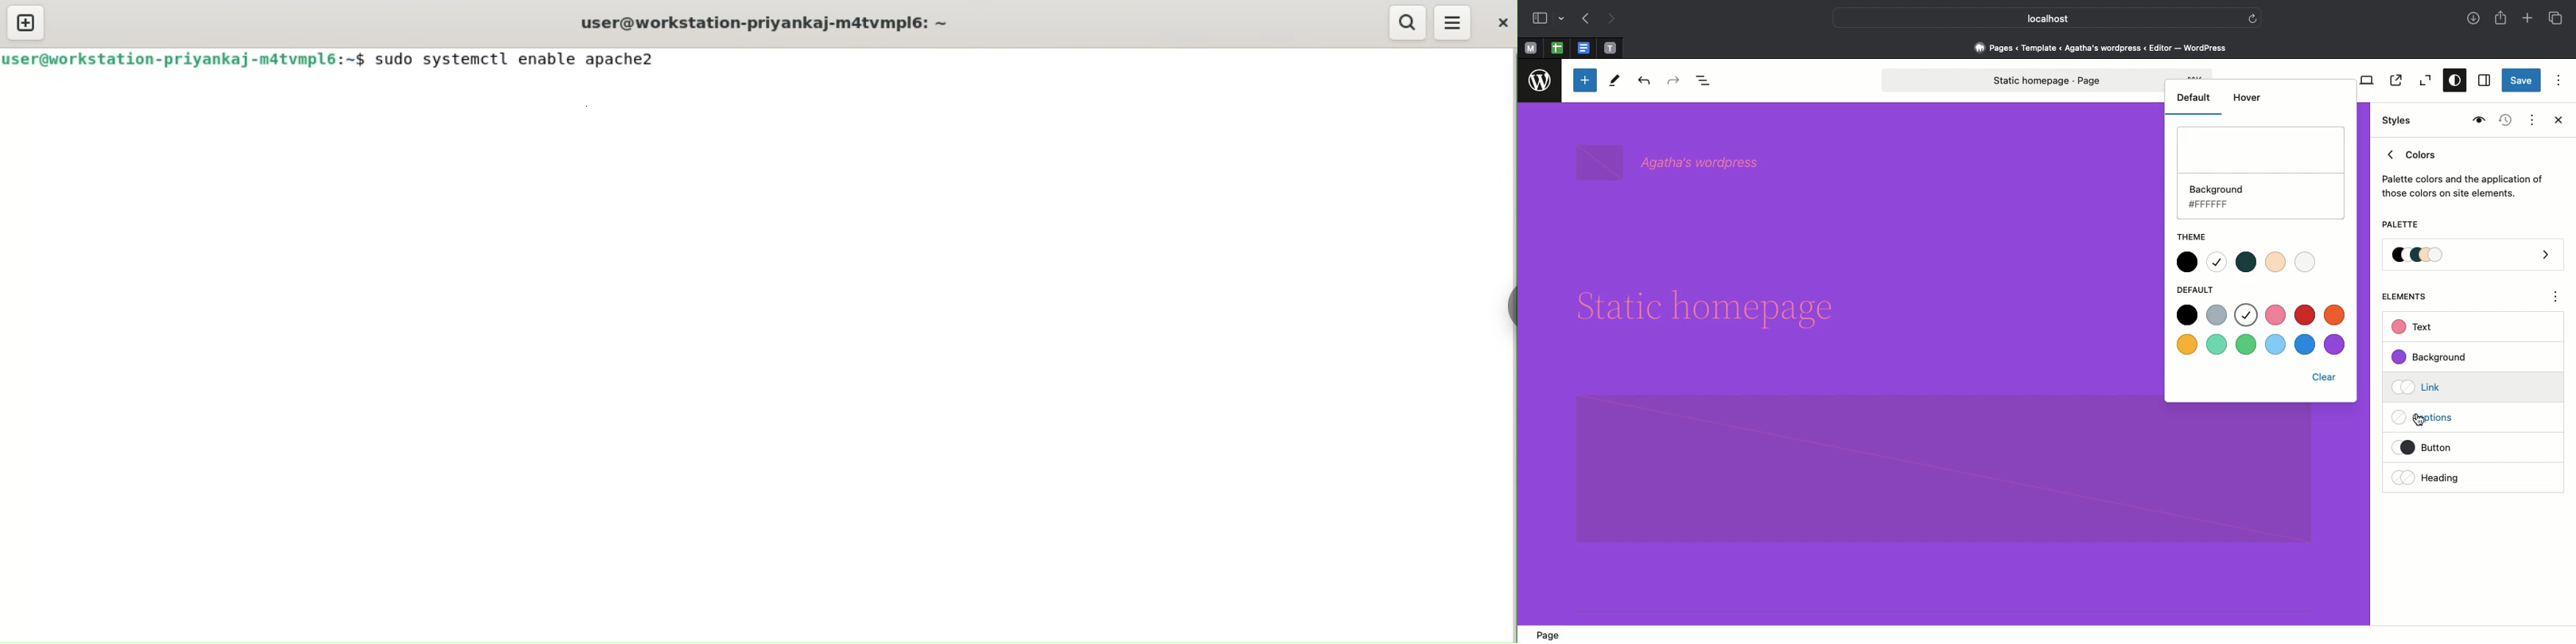 The width and height of the screenshot is (2576, 644). I want to click on Pinned tab, so click(1611, 49).